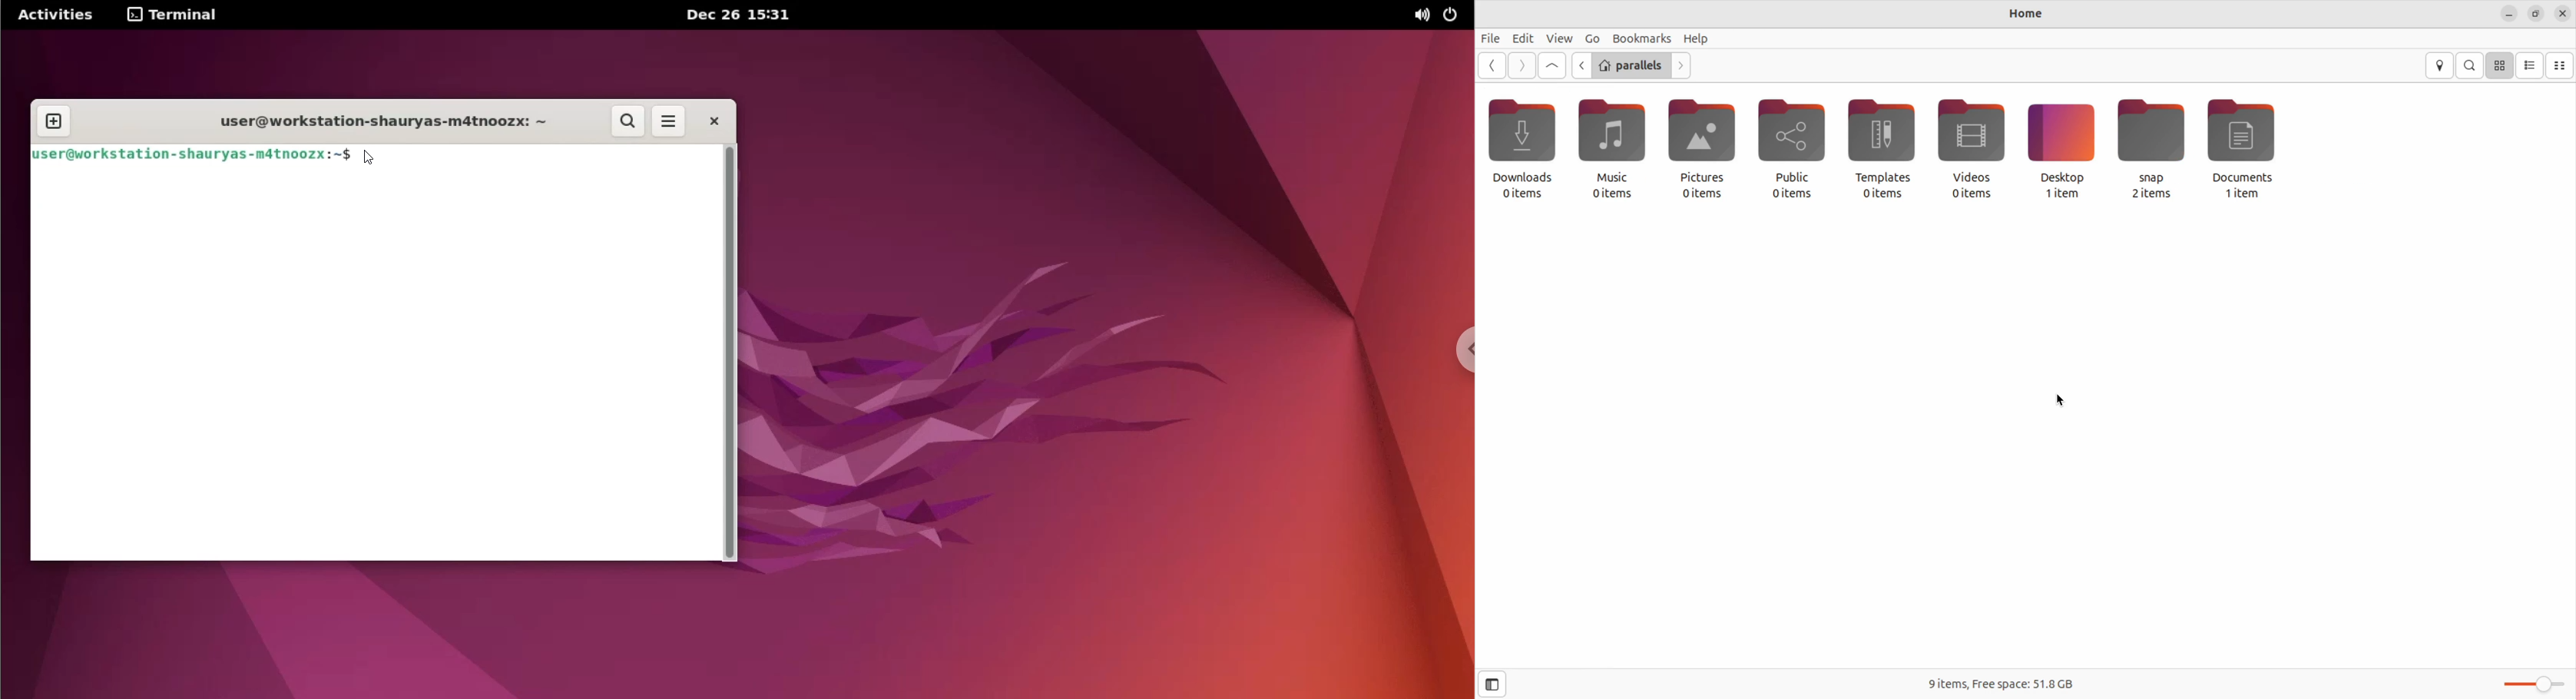 The height and width of the screenshot is (700, 2576). What do you see at coordinates (729, 352) in the screenshot?
I see `scrollbar navigation` at bounding box center [729, 352].